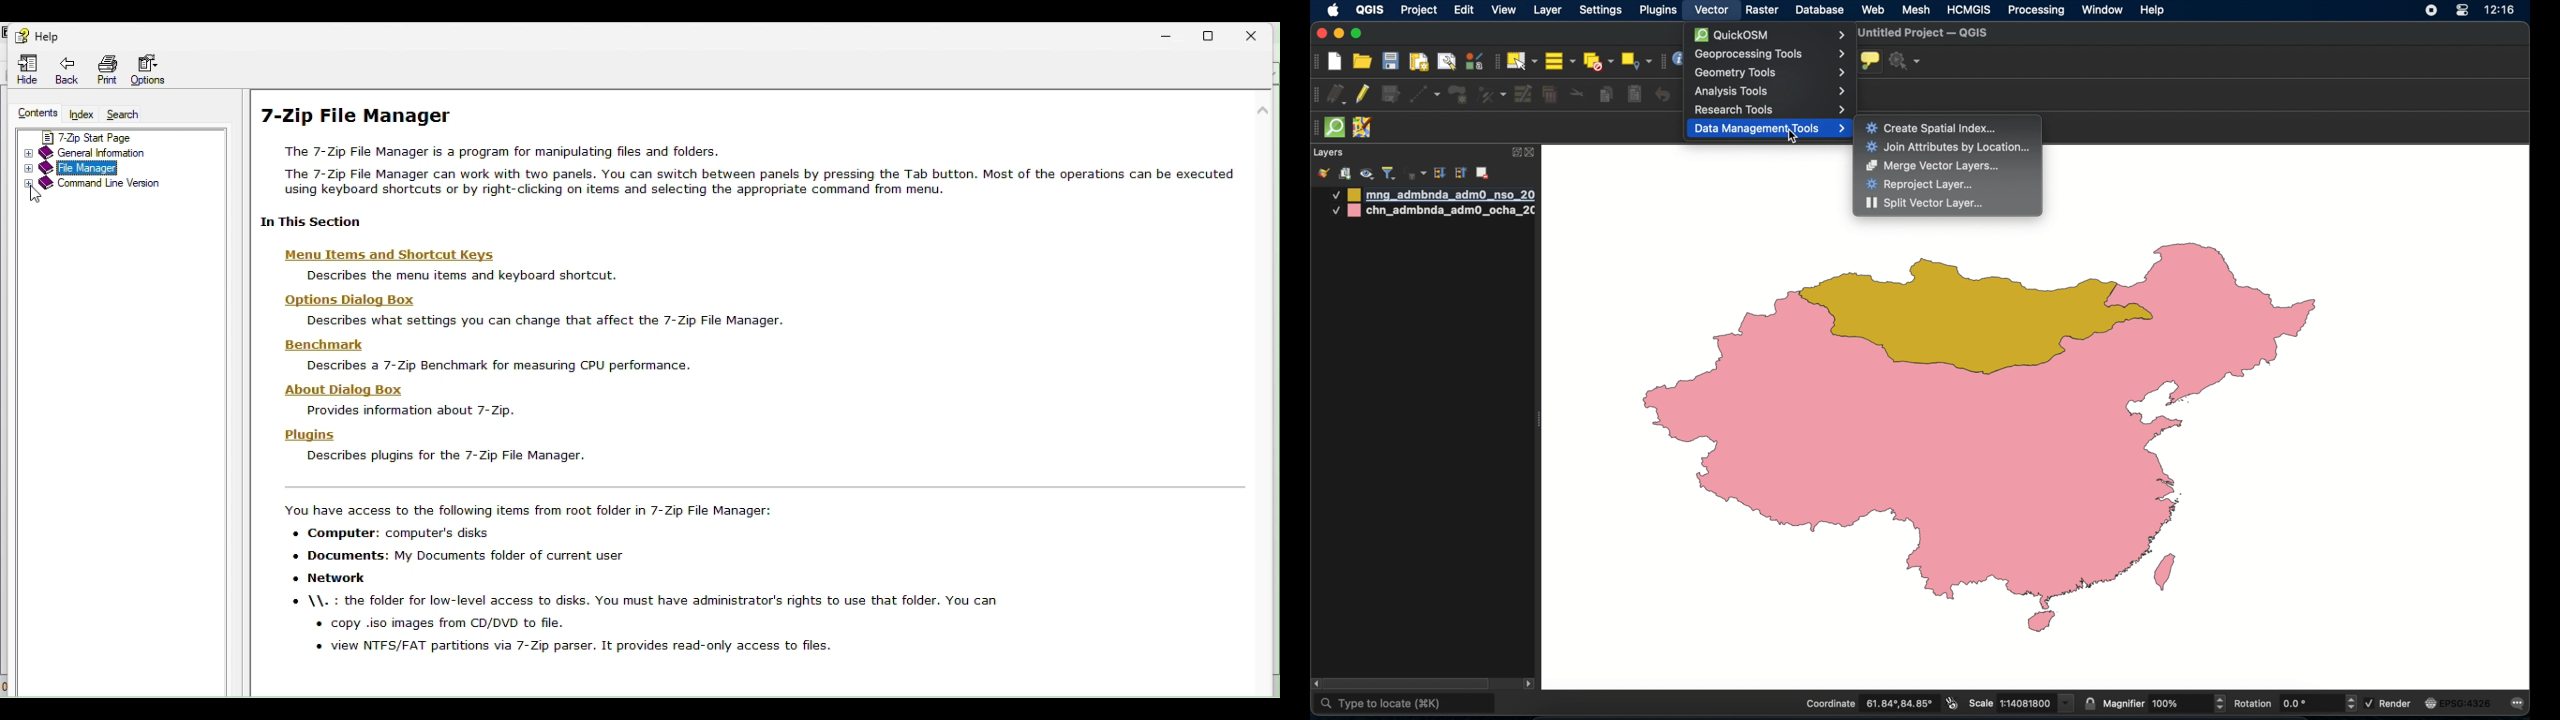 Image resolution: width=2576 pixels, height=728 pixels. Describe the element at coordinates (110, 166) in the screenshot. I see `File manager` at that location.